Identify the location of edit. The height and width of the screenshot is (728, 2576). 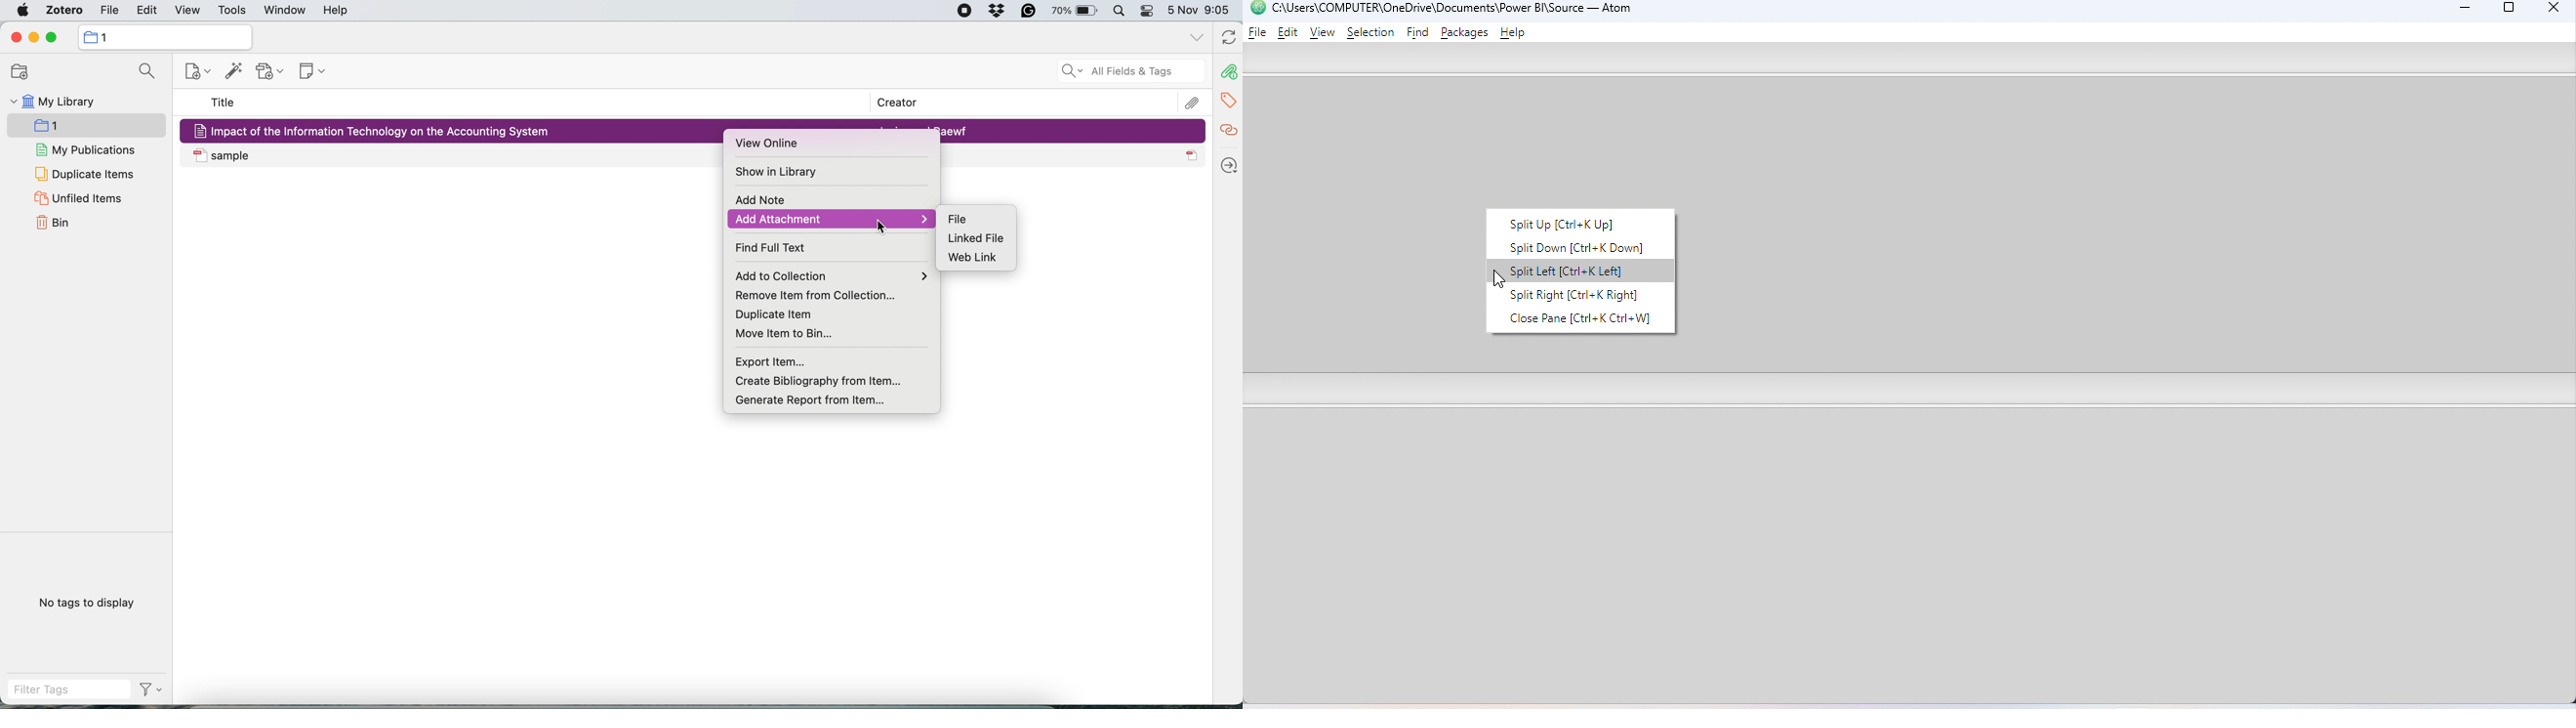
(108, 12).